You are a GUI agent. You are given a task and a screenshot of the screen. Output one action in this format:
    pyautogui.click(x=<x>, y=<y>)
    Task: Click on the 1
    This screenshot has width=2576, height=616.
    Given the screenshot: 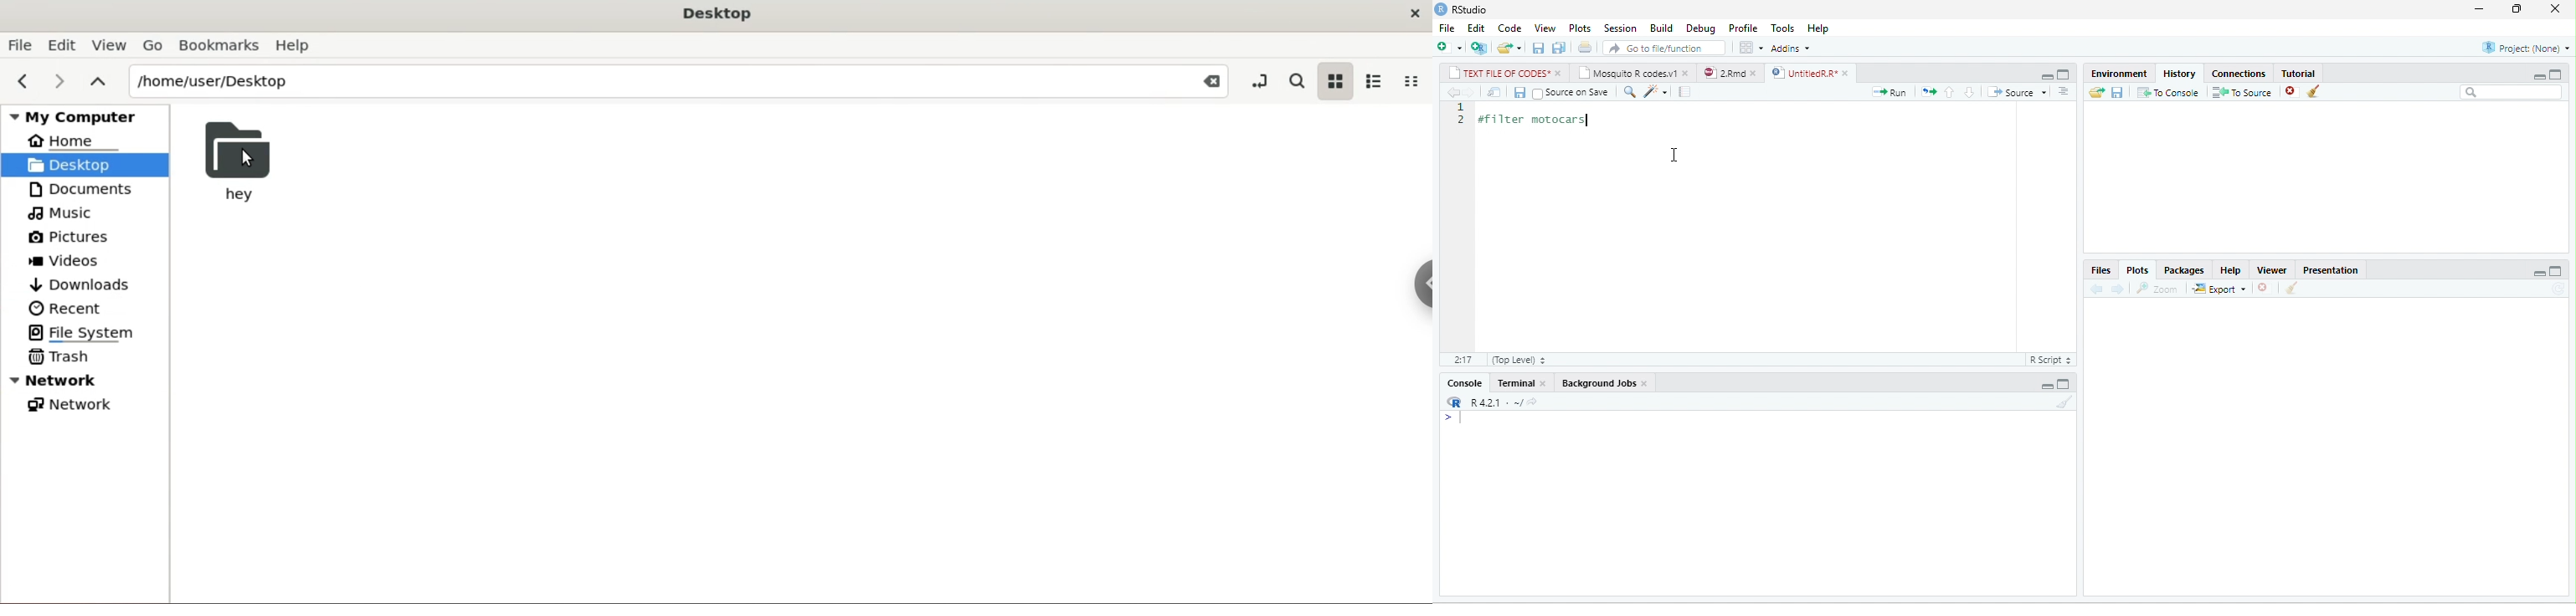 What is the action you would take?
    pyautogui.click(x=1463, y=107)
    